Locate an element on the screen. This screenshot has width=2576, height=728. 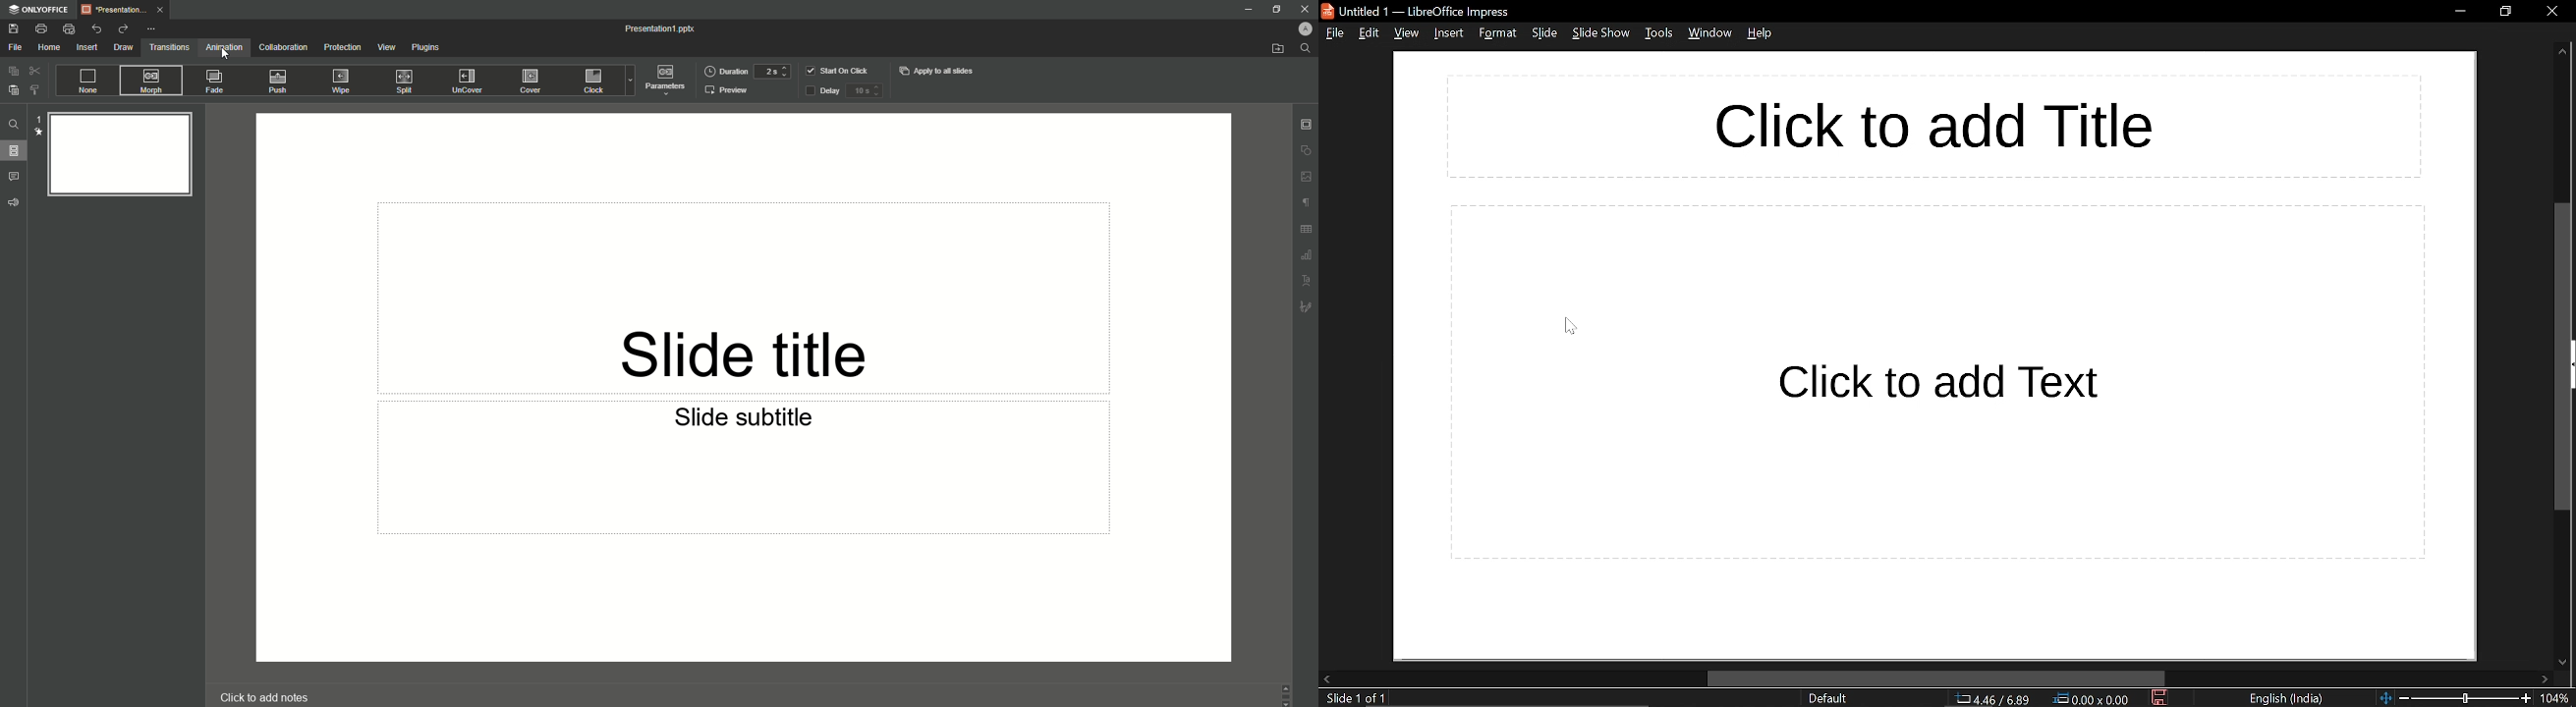
View is located at coordinates (386, 47).